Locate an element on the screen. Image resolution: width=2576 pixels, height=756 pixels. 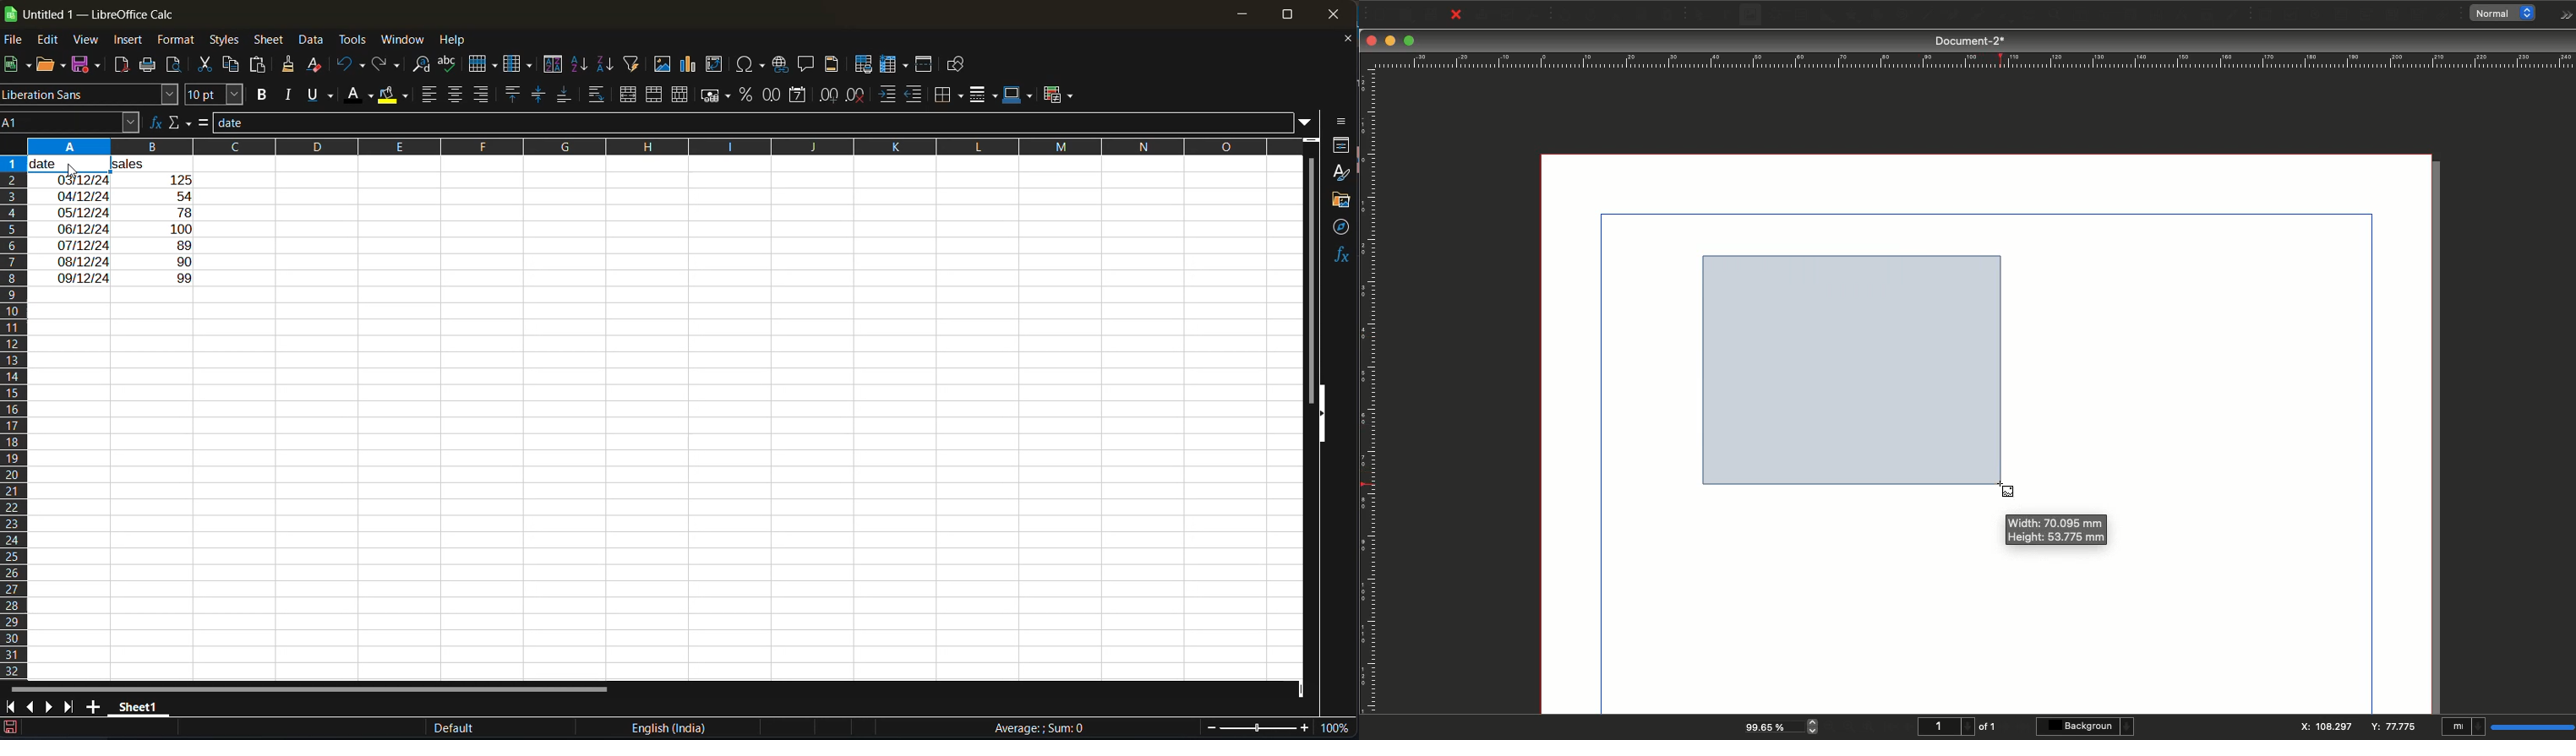
export directly as pdf is located at coordinates (122, 65).